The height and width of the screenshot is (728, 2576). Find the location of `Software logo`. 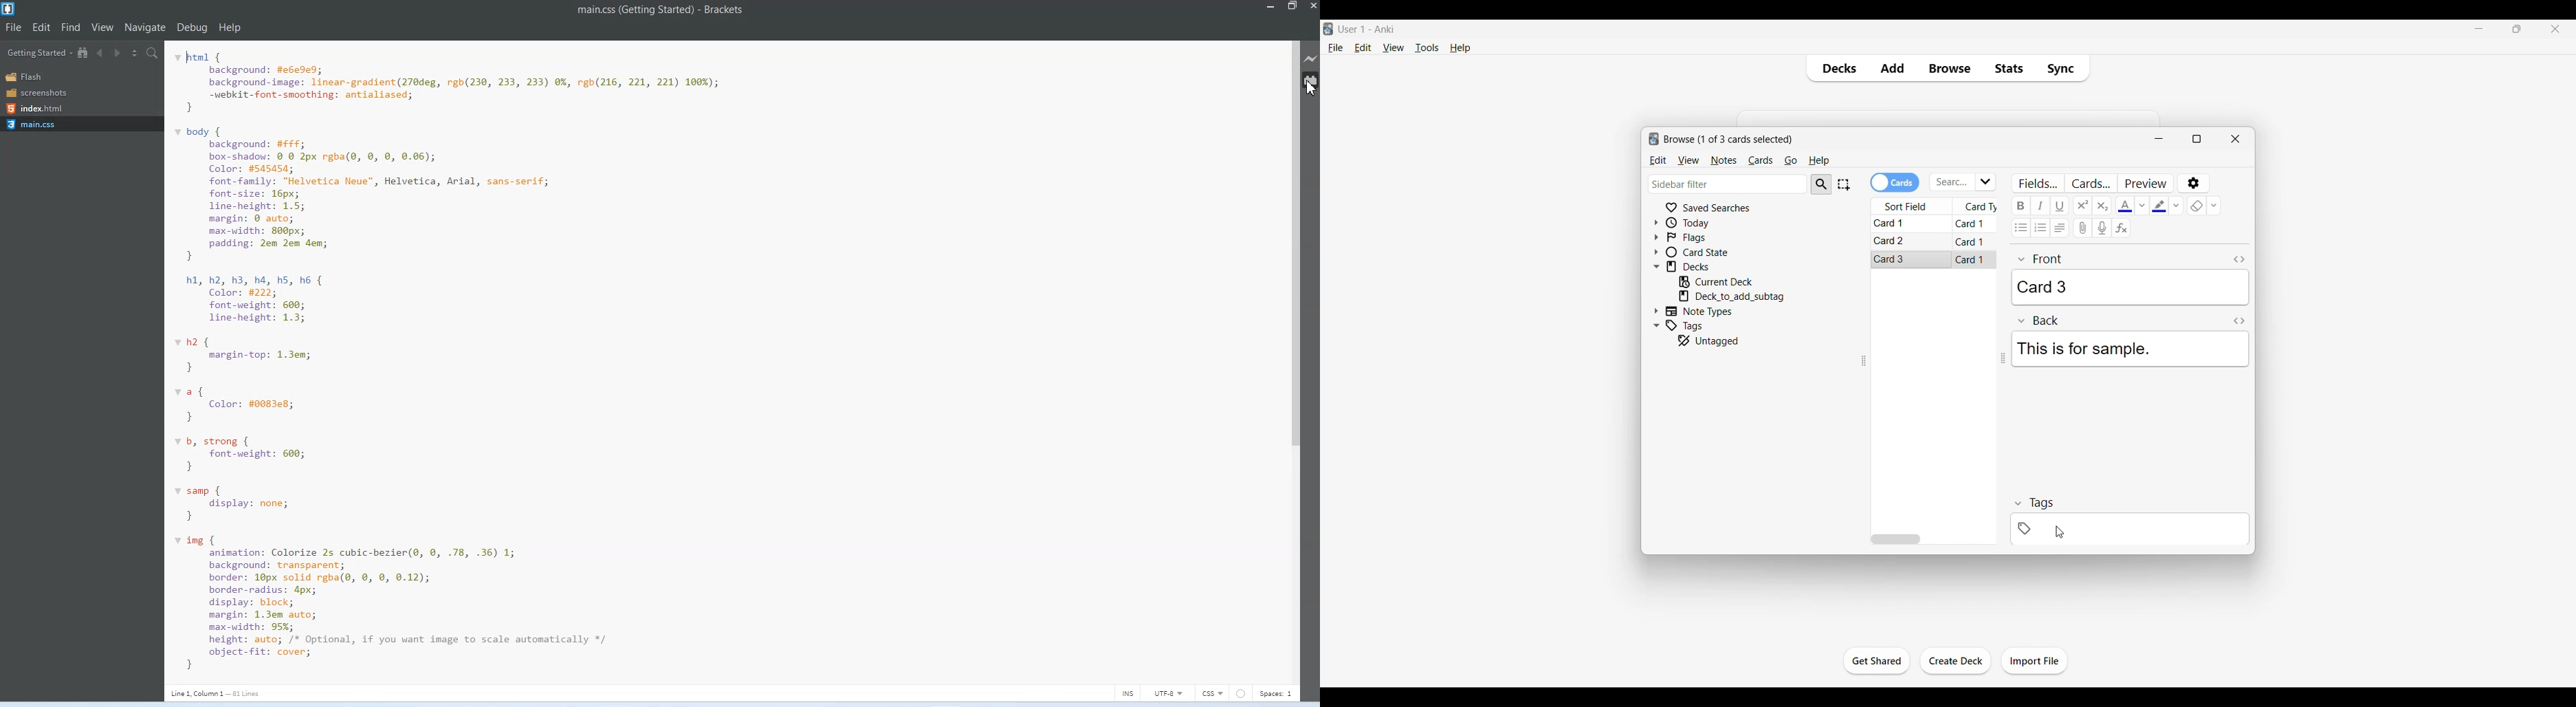

Software logo is located at coordinates (1329, 29).